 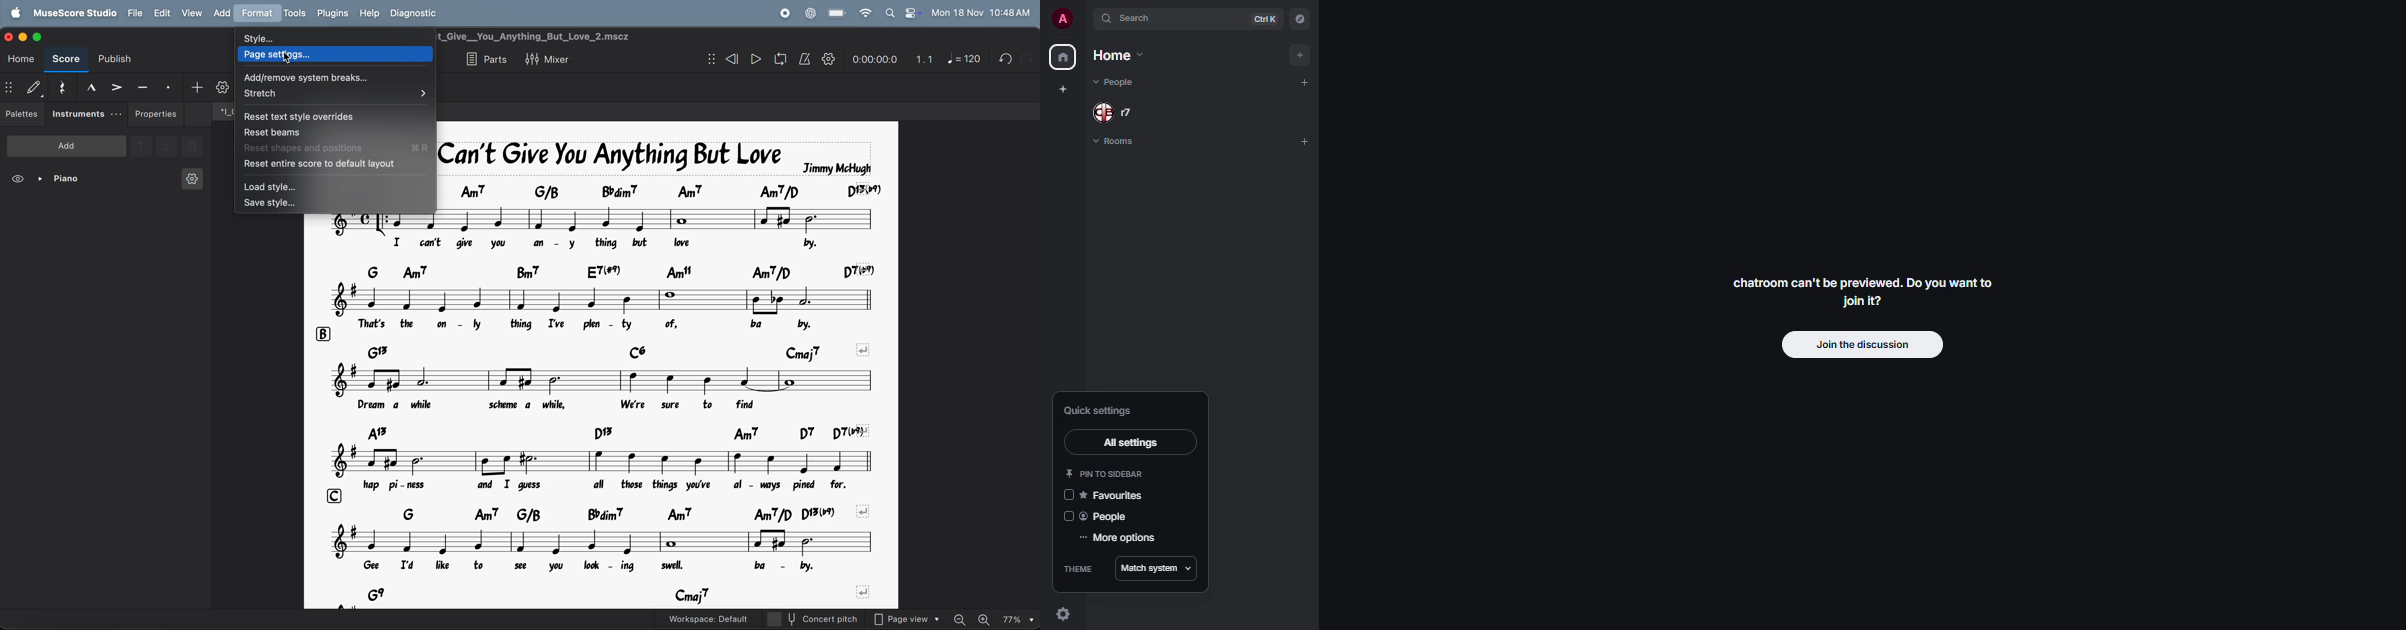 What do you see at coordinates (1026, 58) in the screenshot?
I see `undo` at bounding box center [1026, 58].